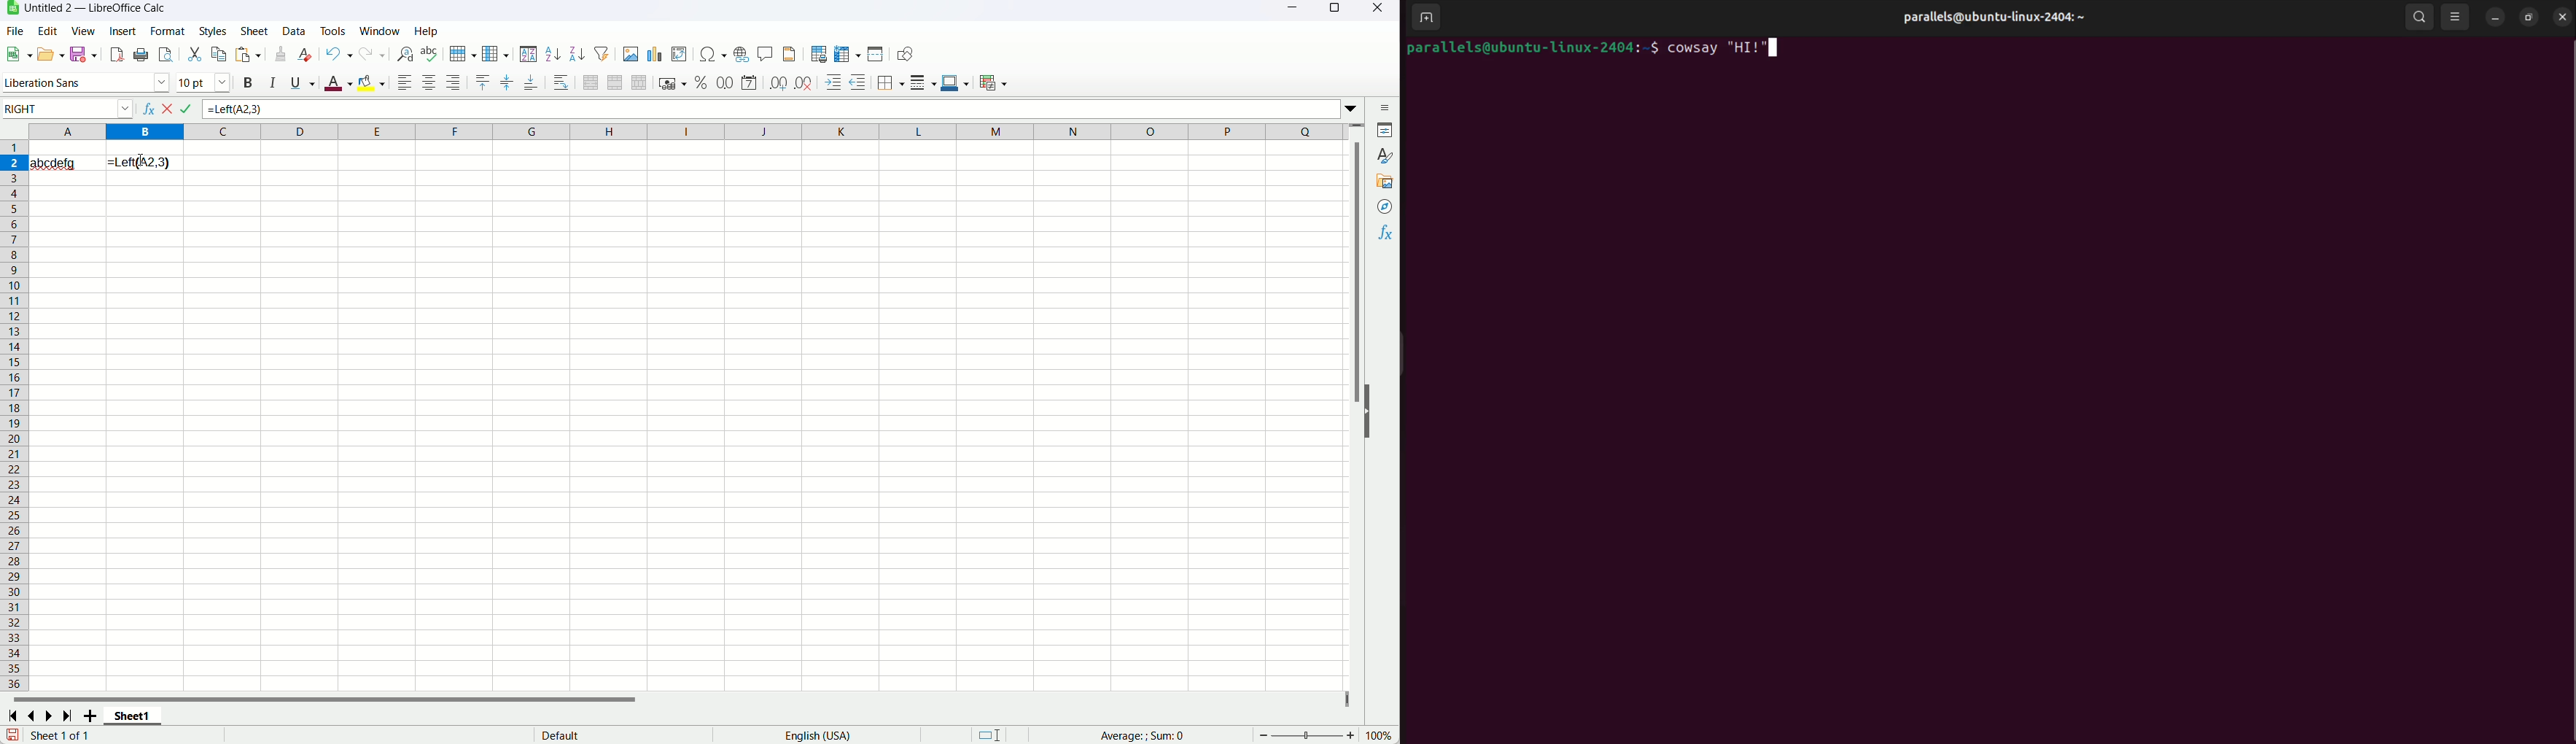  What do you see at coordinates (427, 31) in the screenshot?
I see `help` at bounding box center [427, 31].